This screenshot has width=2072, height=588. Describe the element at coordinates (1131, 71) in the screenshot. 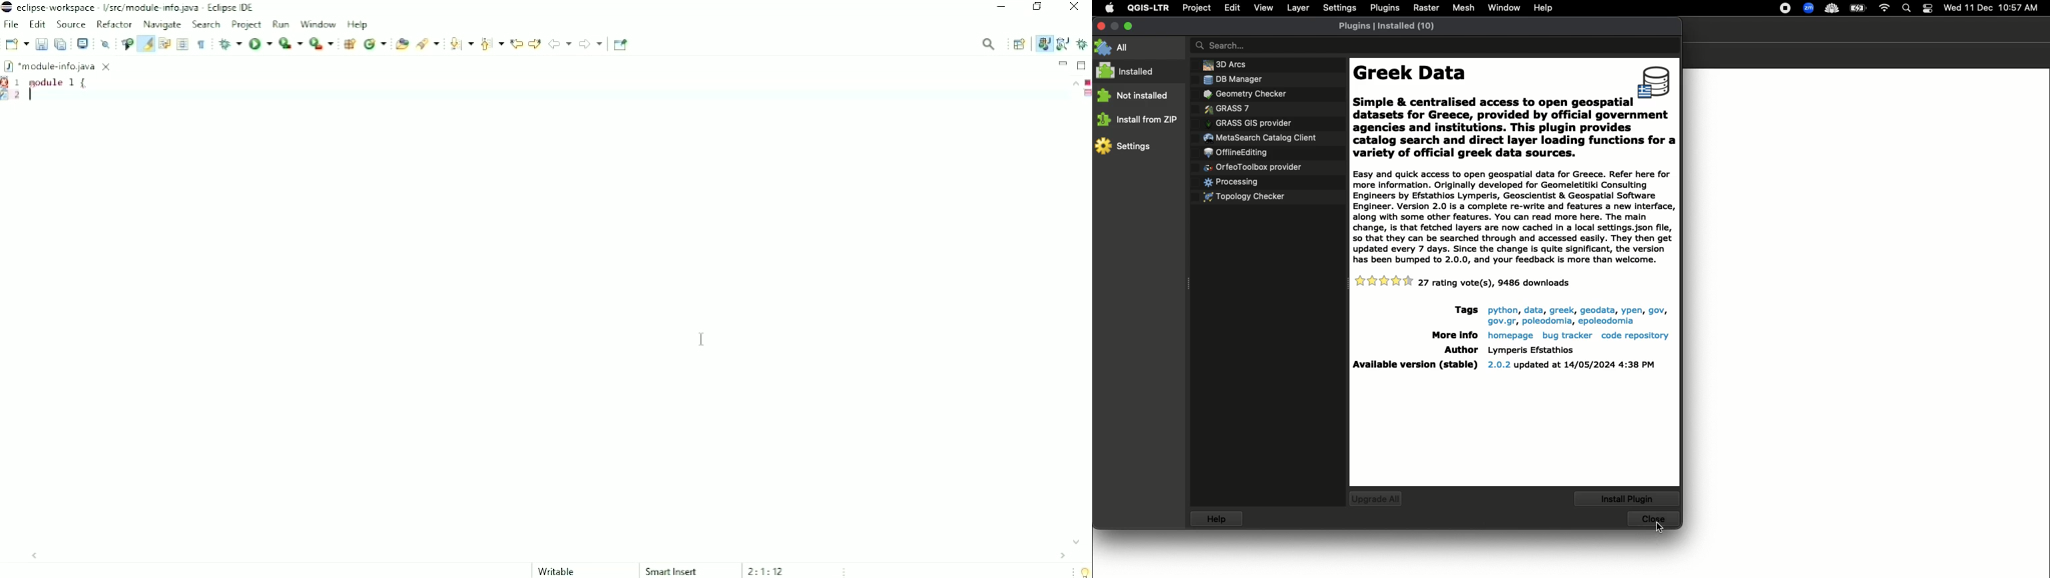

I see `Installed` at that location.